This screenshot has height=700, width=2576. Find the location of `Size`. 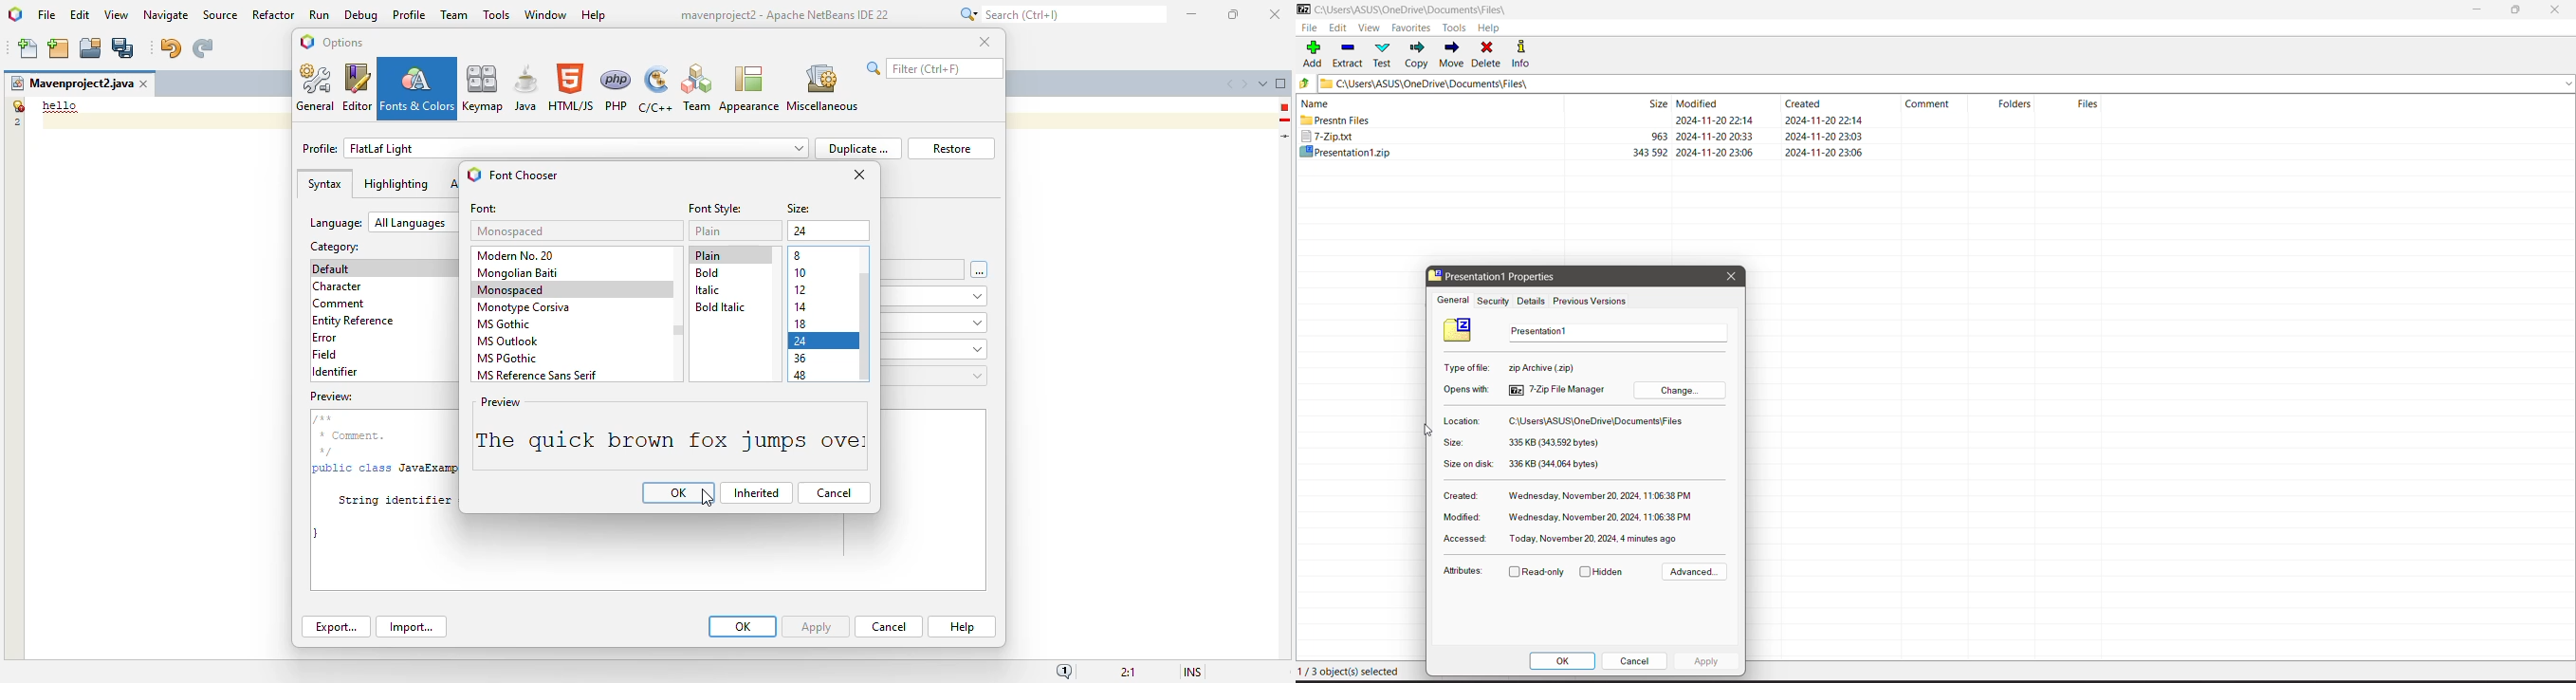

Size is located at coordinates (1450, 444).